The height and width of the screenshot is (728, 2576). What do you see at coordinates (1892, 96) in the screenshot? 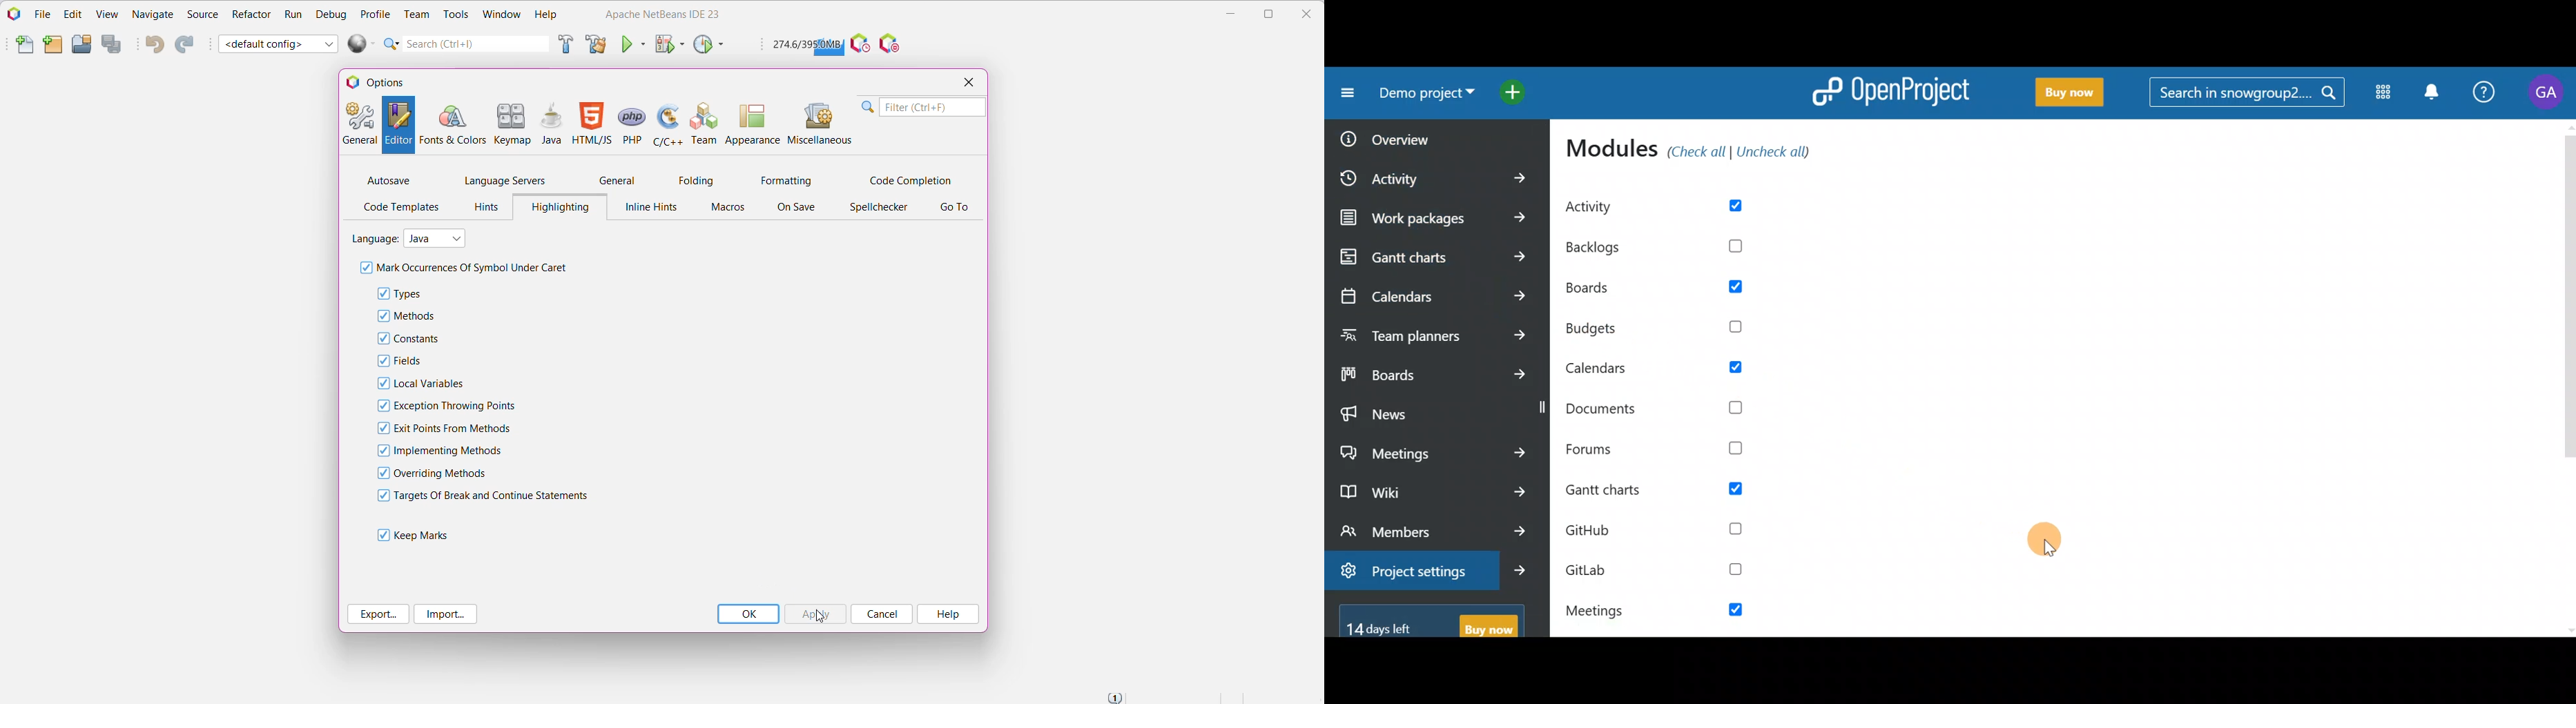
I see `OpenProject` at bounding box center [1892, 96].